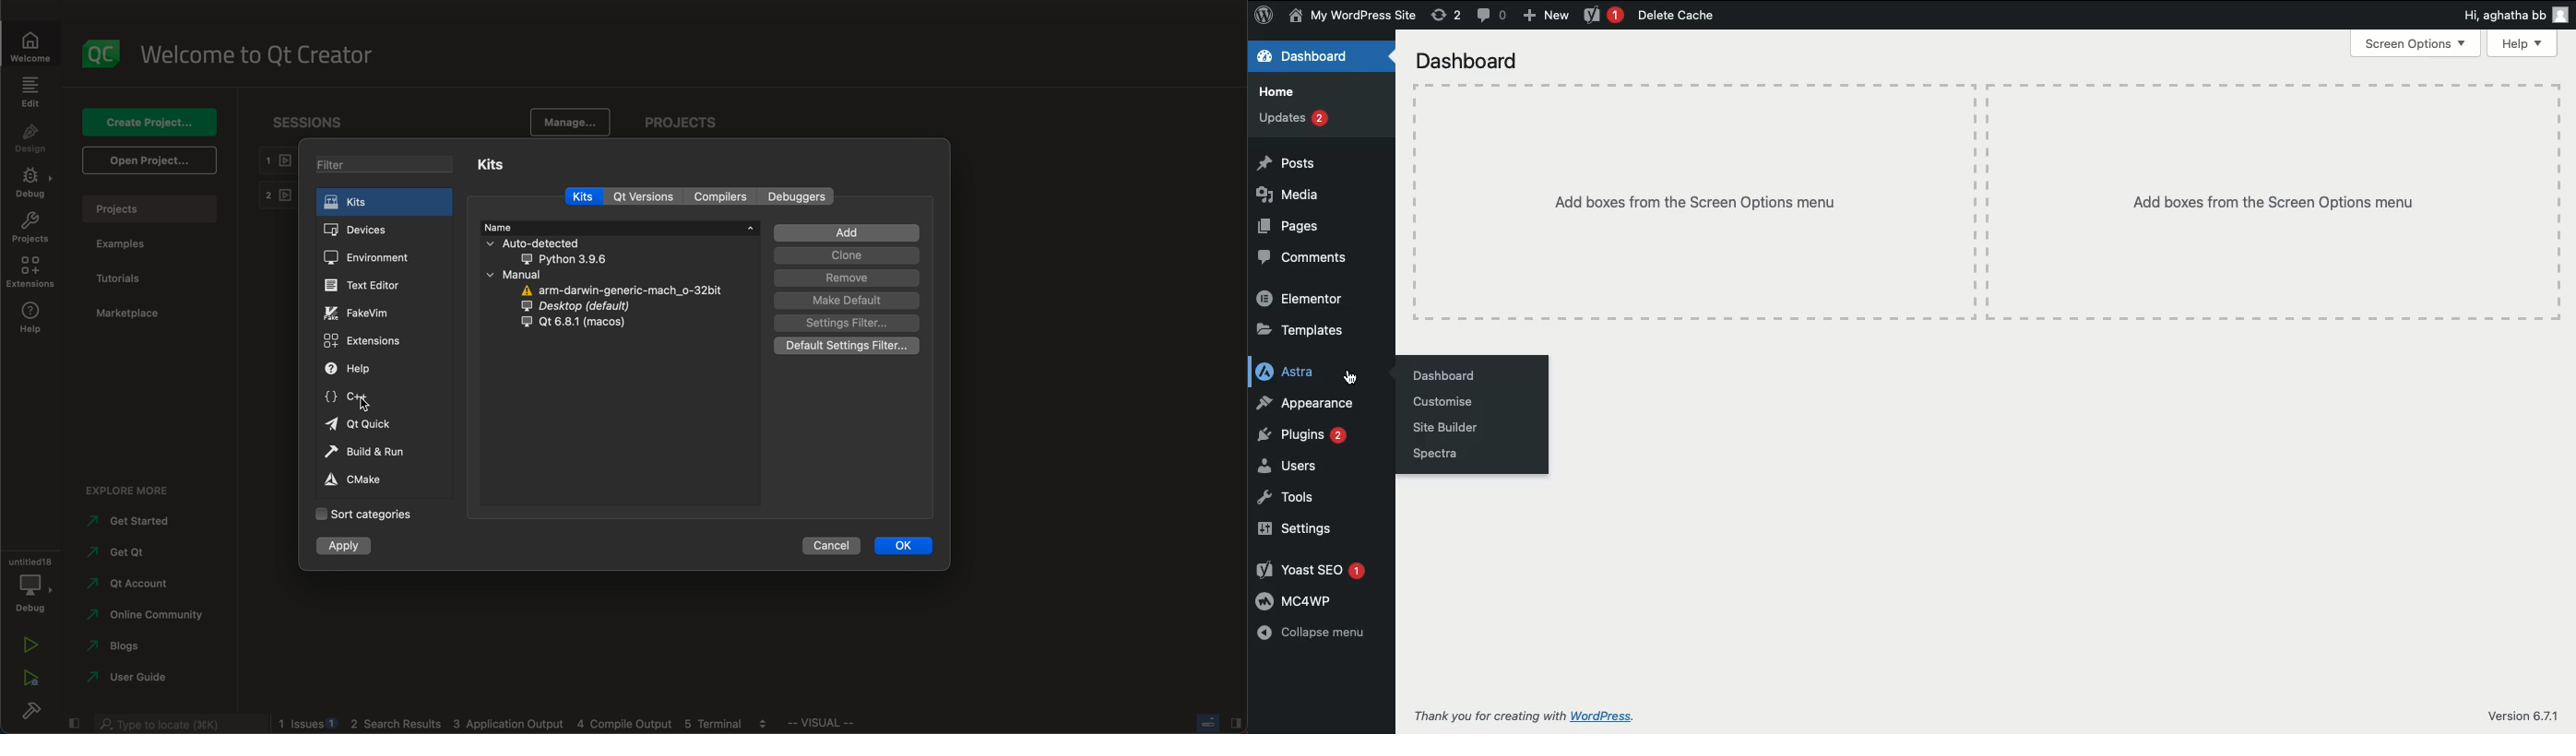 Image resolution: width=2576 pixels, height=756 pixels. I want to click on visual, so click(847, 725).